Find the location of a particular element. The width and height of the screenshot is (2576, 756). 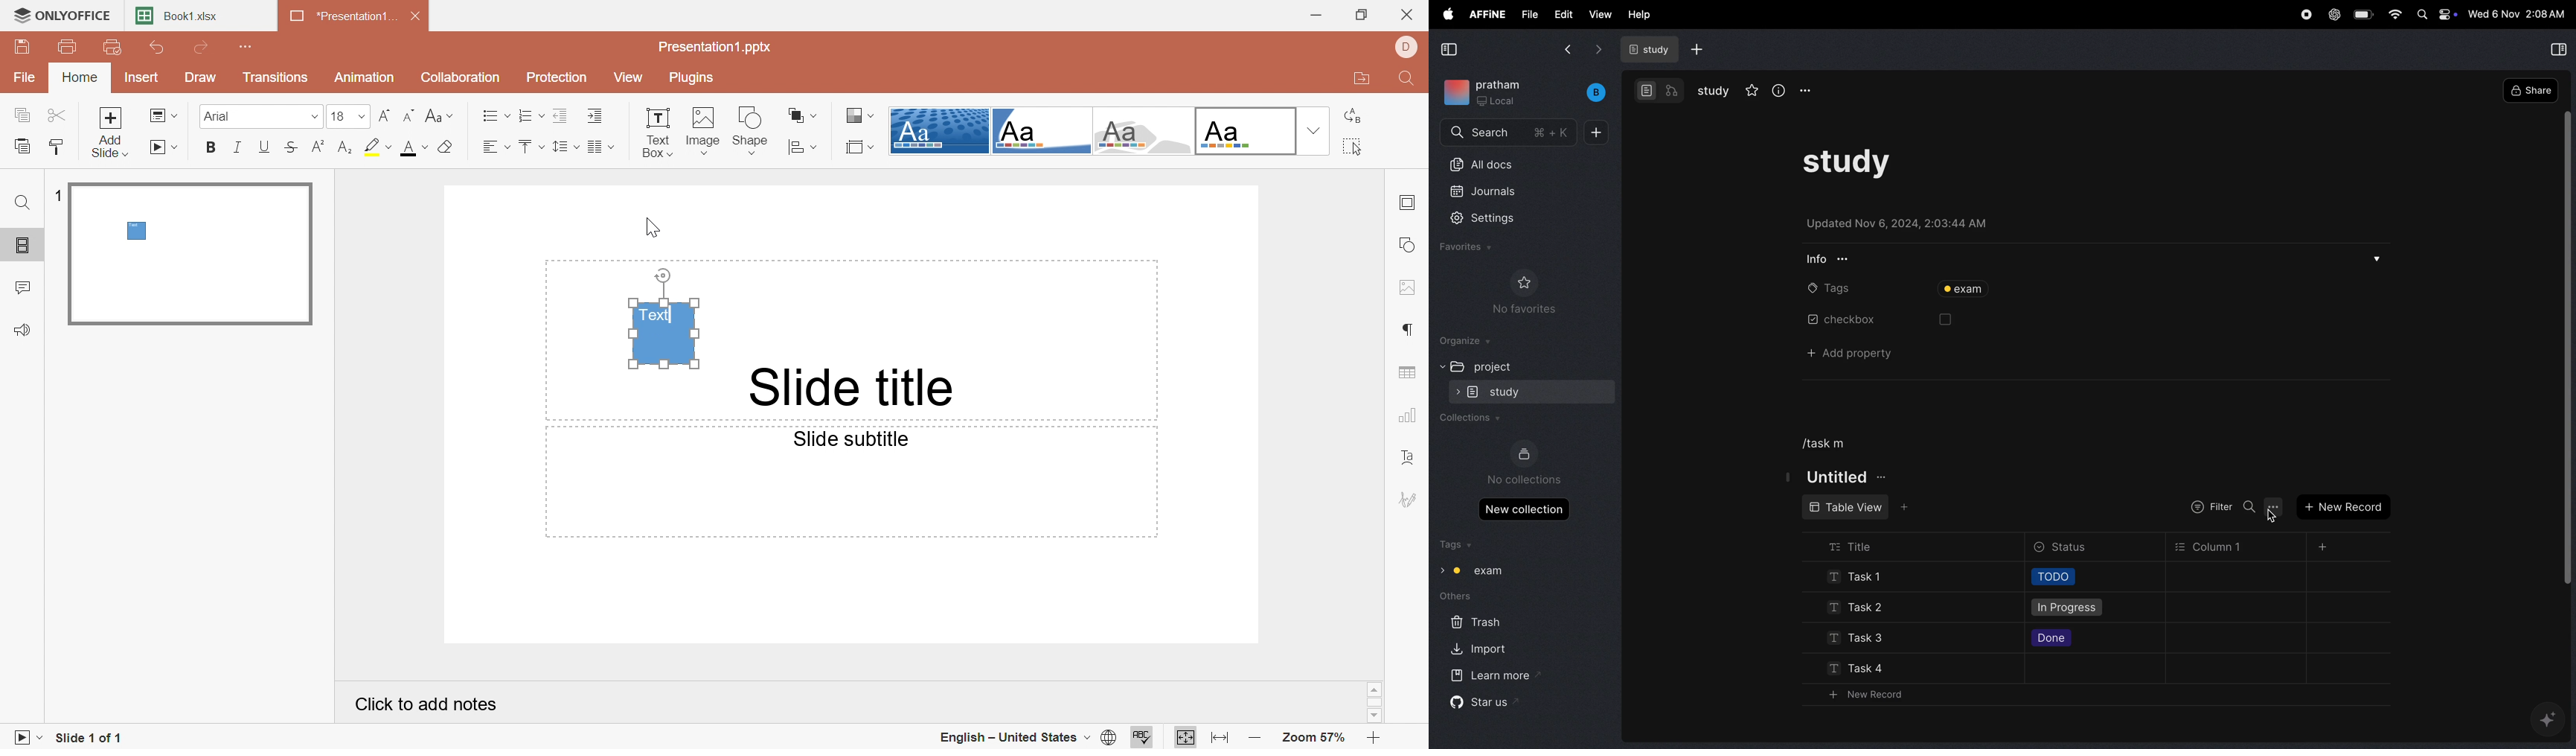

Text Box is located at coordinates (659, 134).